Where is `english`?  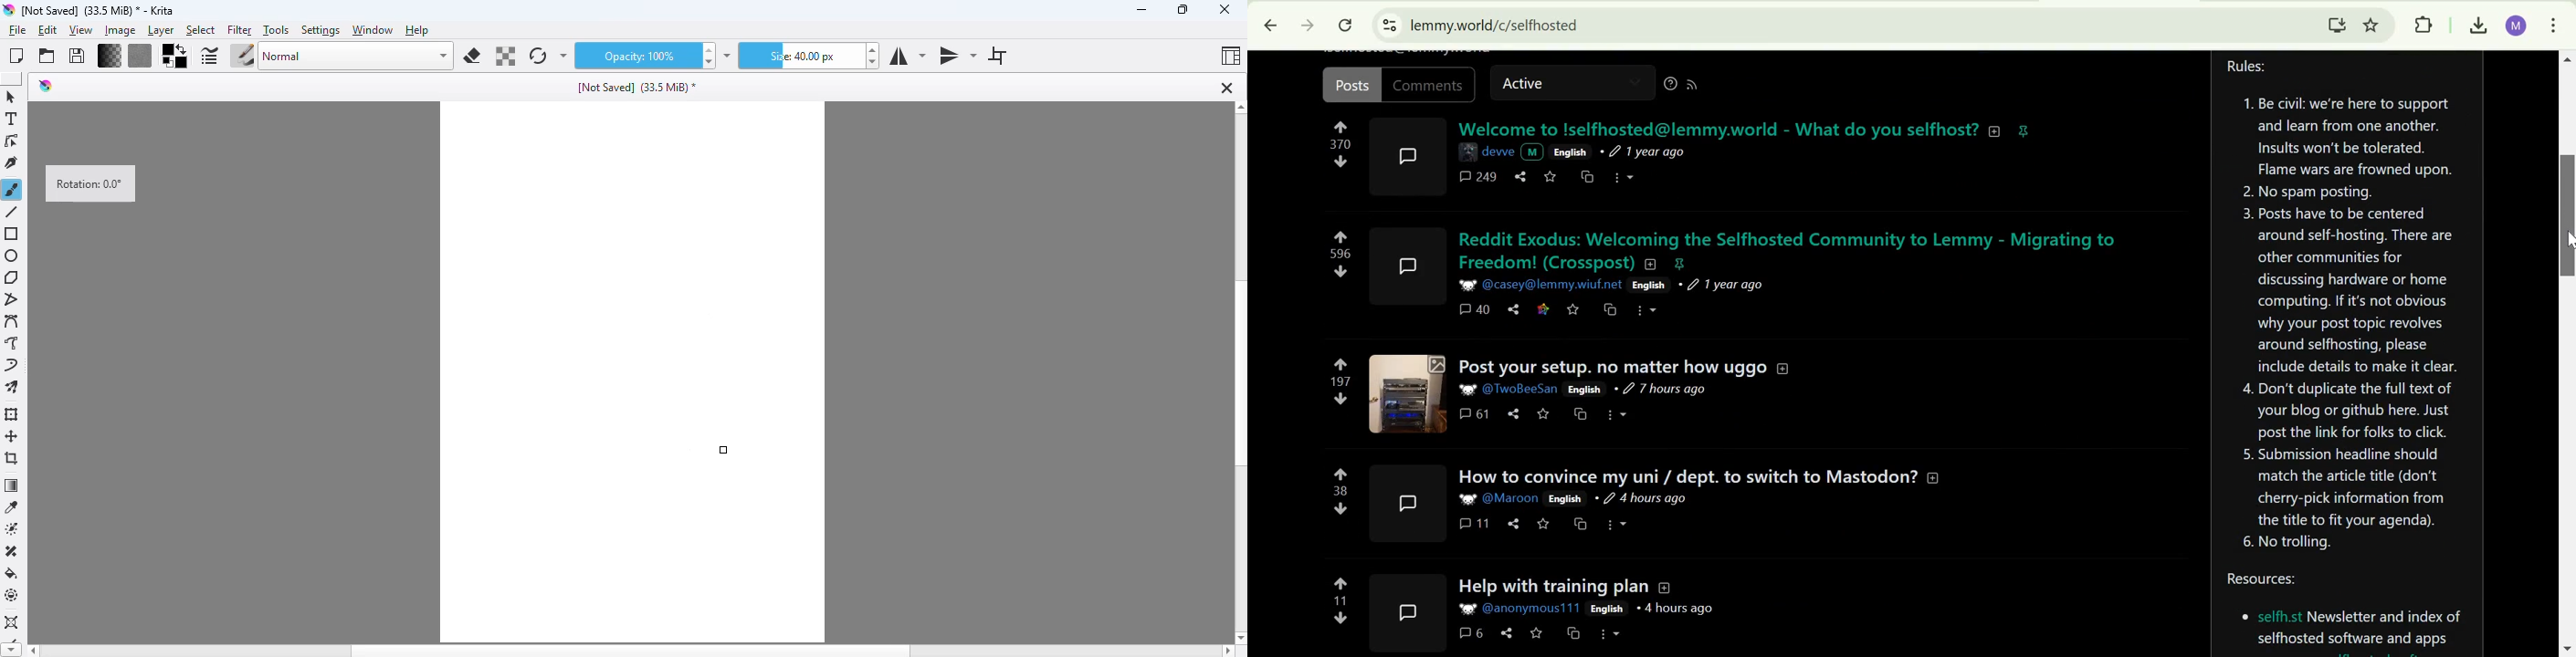 english is located at coordinates (1570, 151).